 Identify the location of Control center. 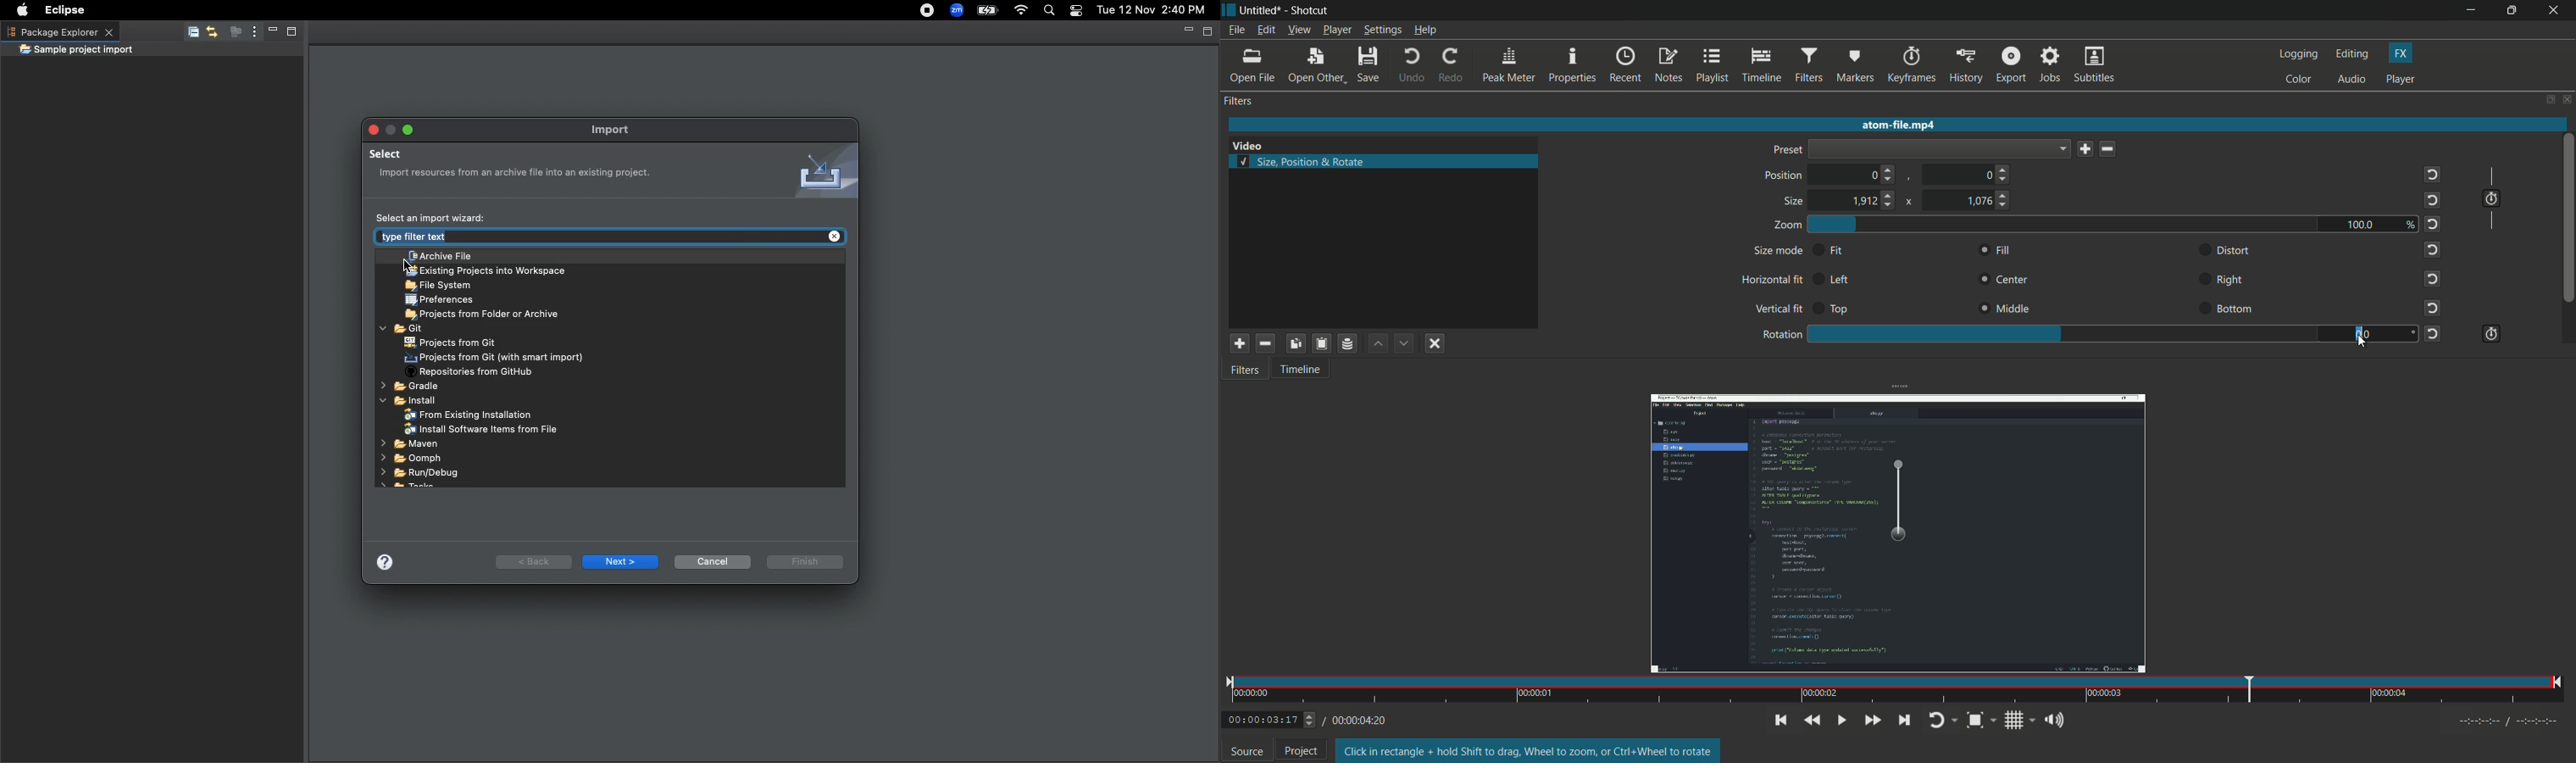
(1074, 11).